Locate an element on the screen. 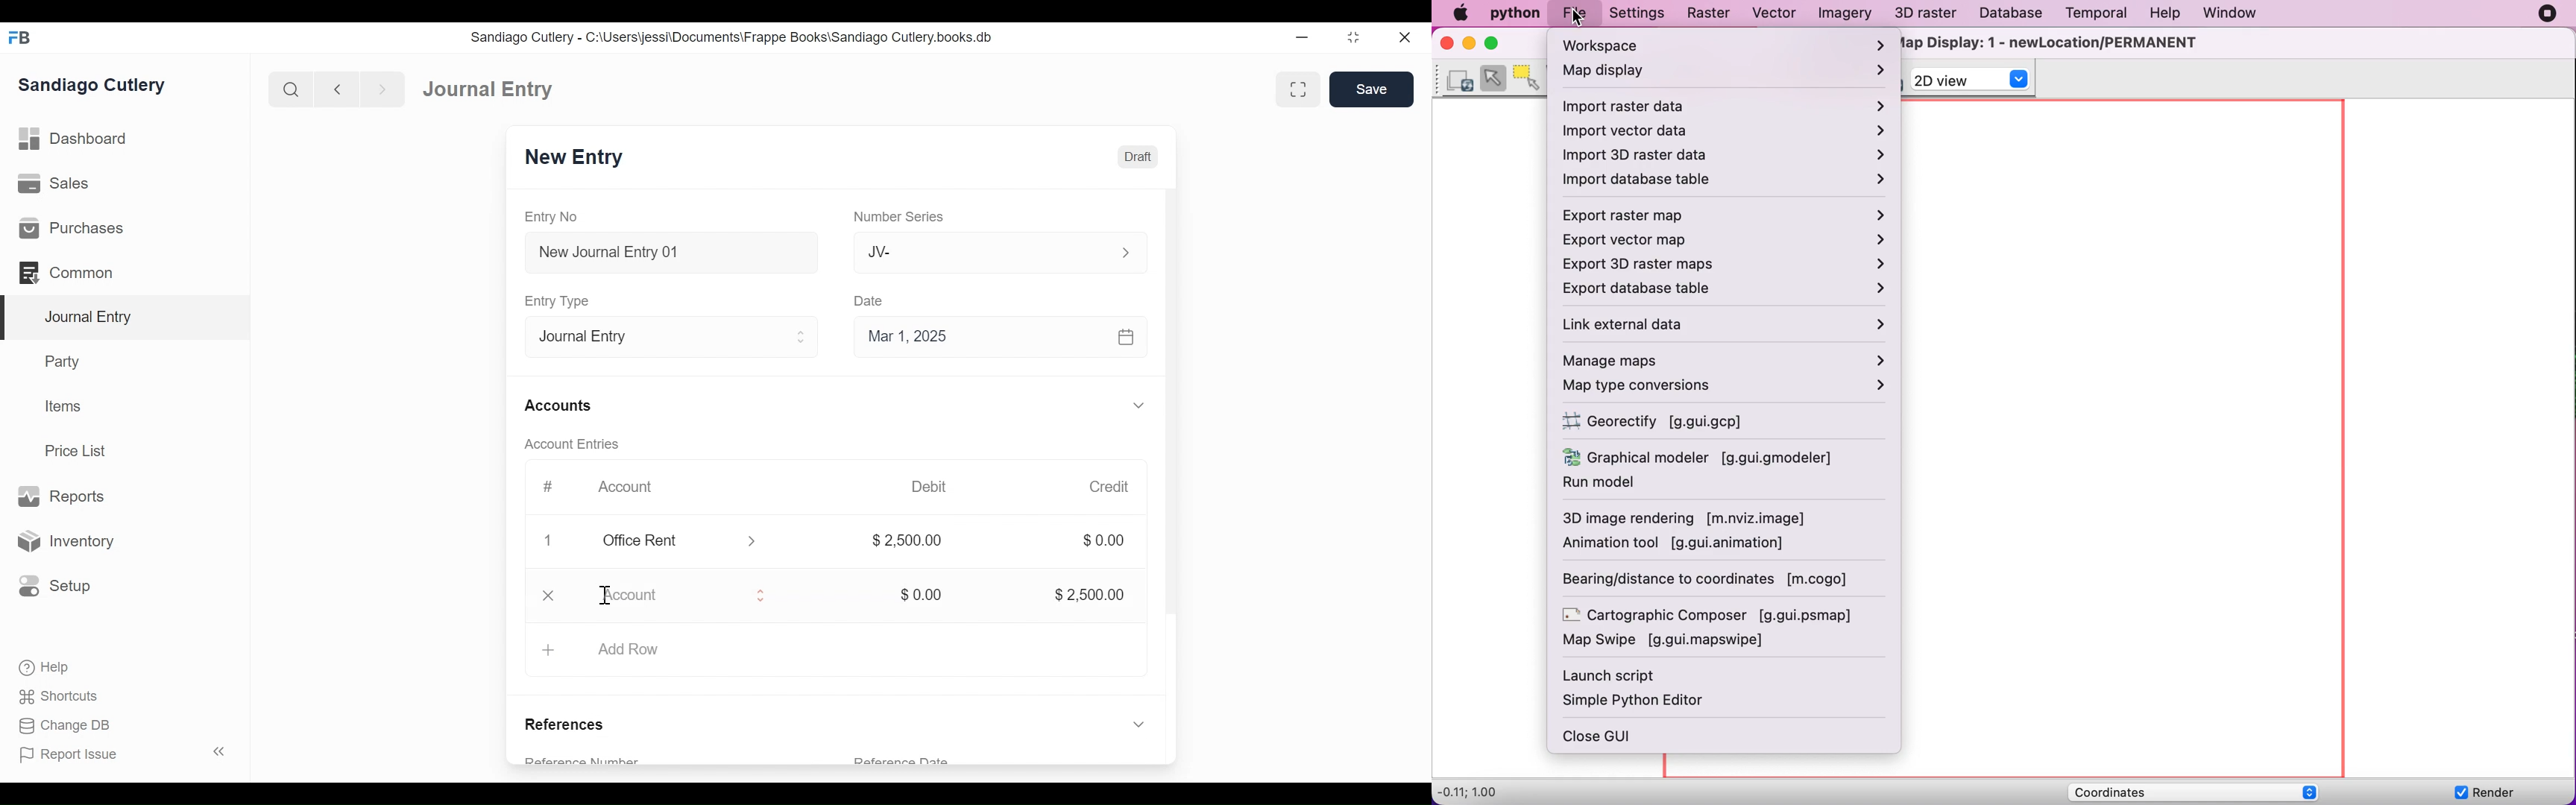  next is located at coordinates (377, 87).